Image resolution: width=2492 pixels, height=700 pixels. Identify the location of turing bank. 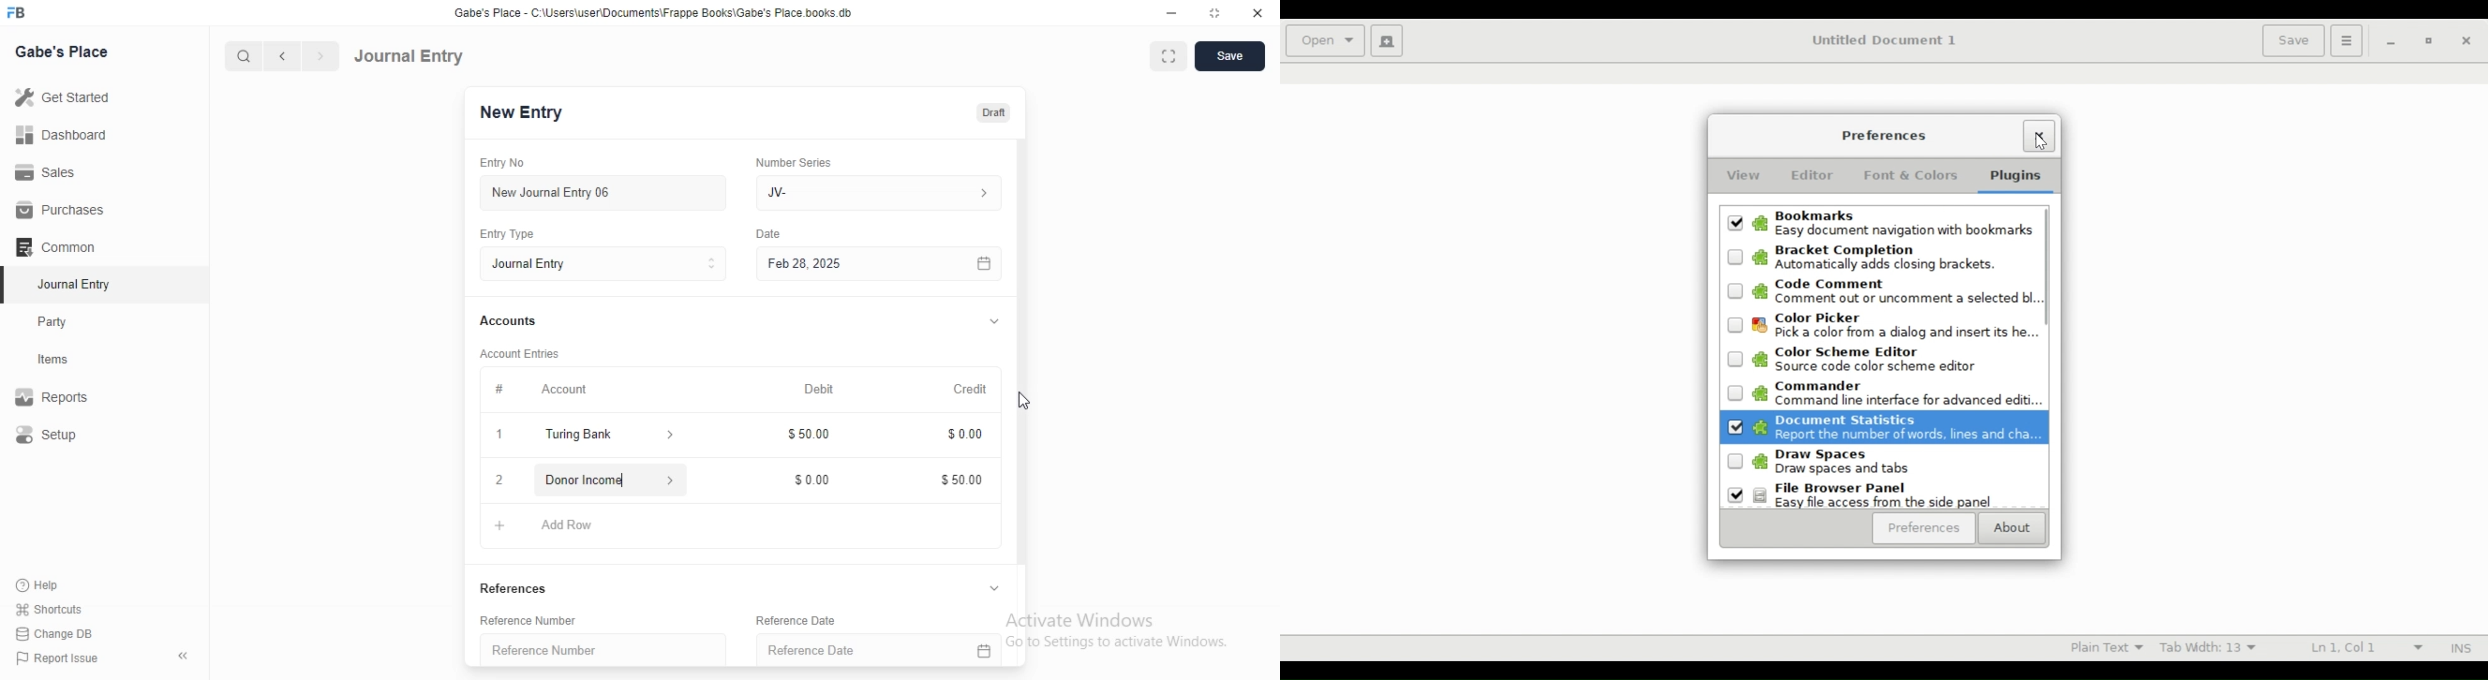
(606, 436).